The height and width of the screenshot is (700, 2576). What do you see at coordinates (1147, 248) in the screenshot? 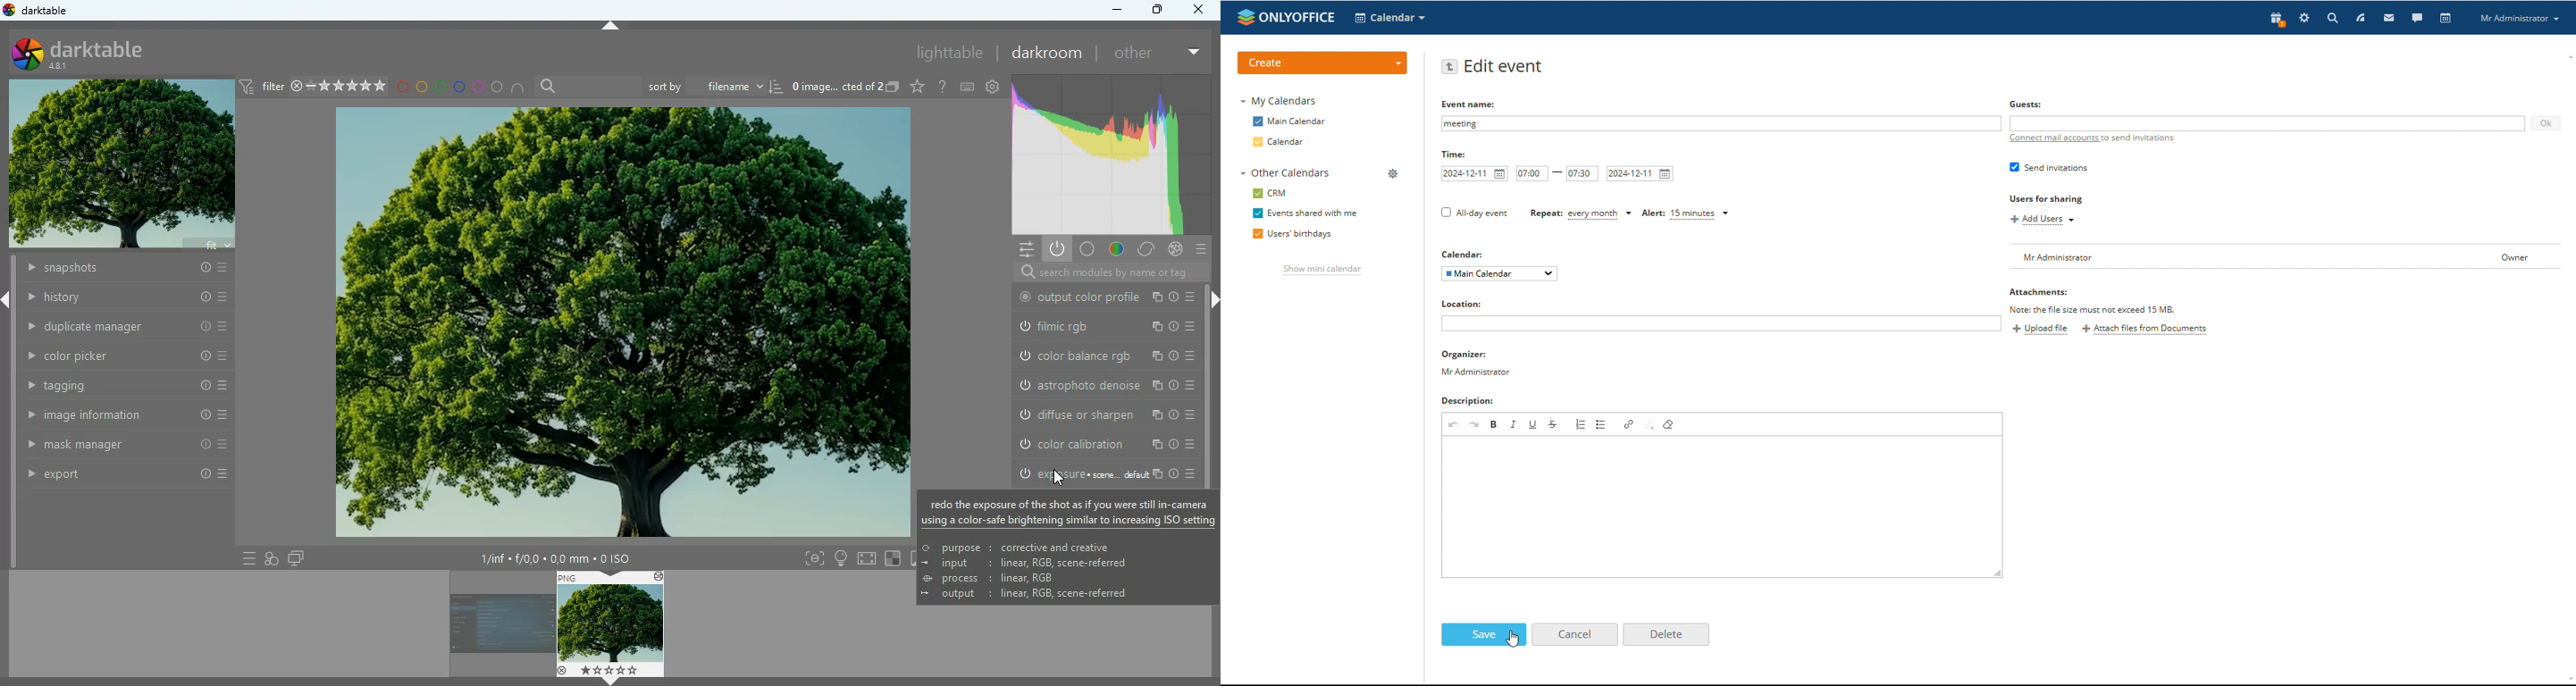
I see `change` at bounding box center [1147, 248].